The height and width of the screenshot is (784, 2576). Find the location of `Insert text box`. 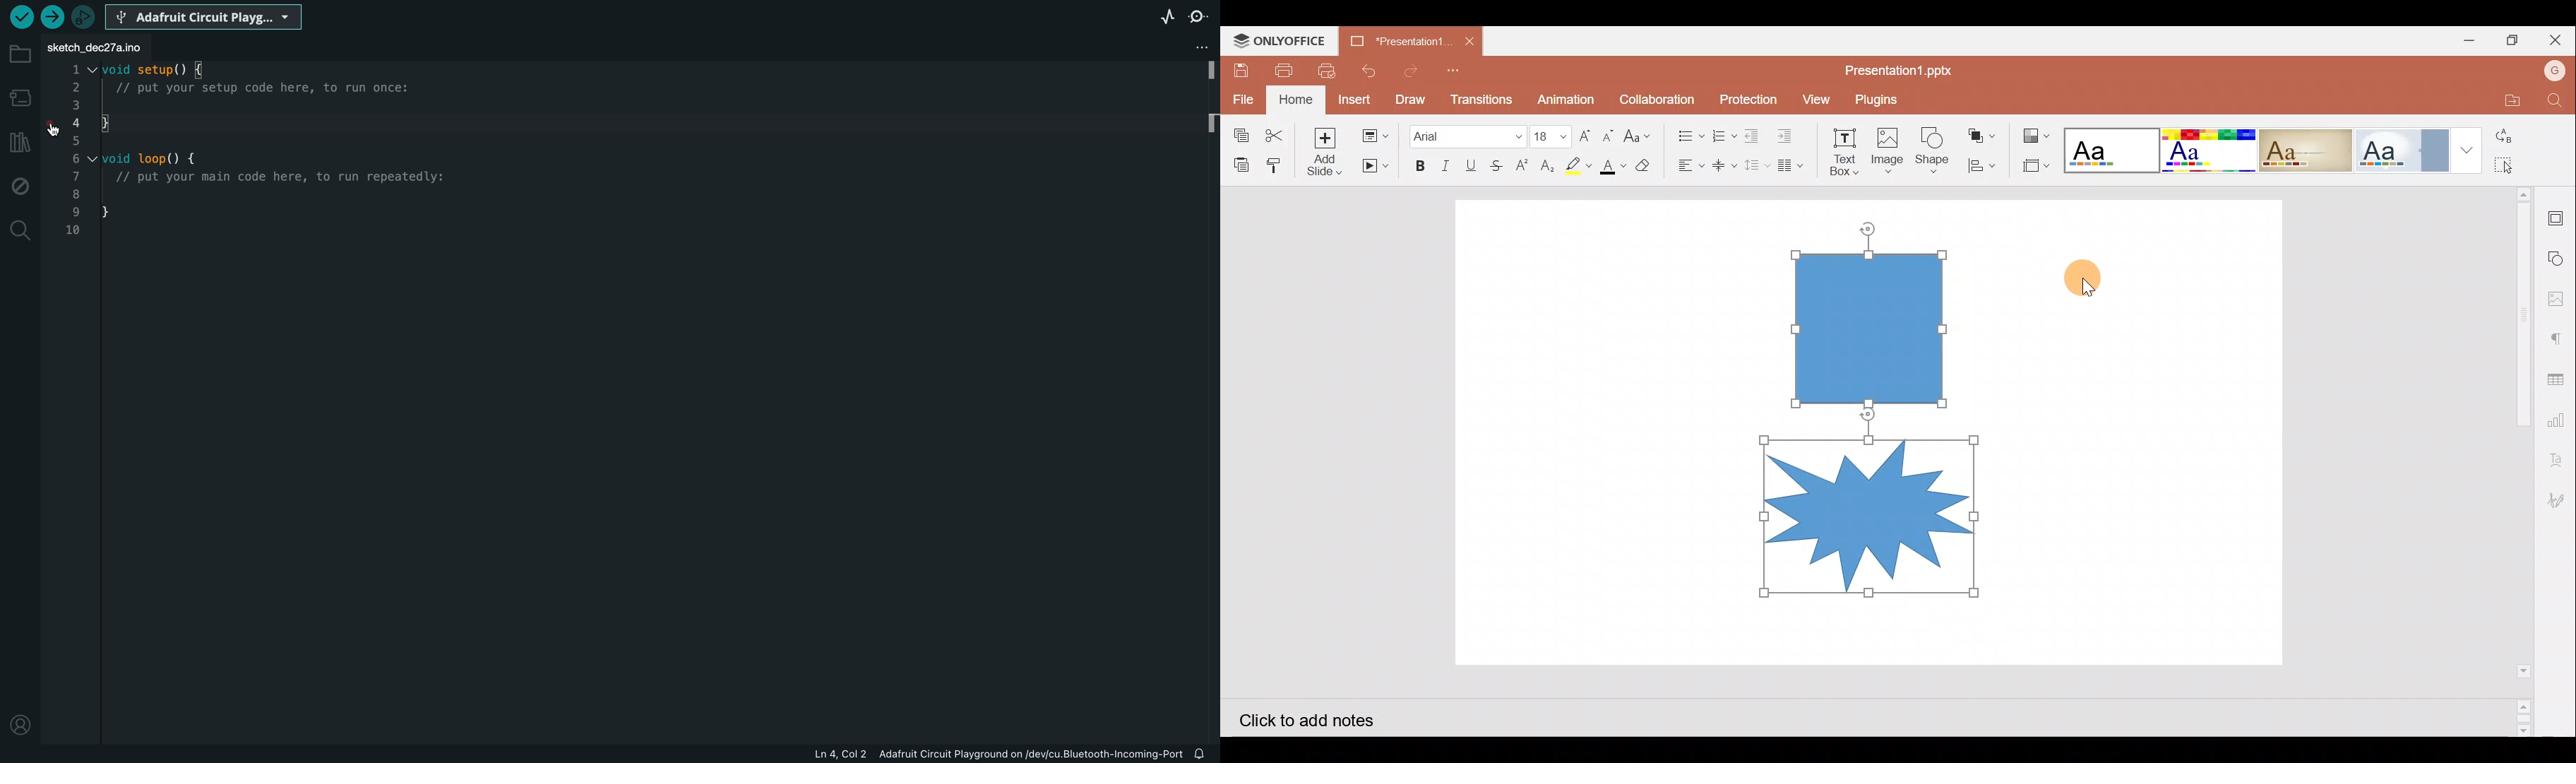

Insert text box is located at coordinates (1839, 148).